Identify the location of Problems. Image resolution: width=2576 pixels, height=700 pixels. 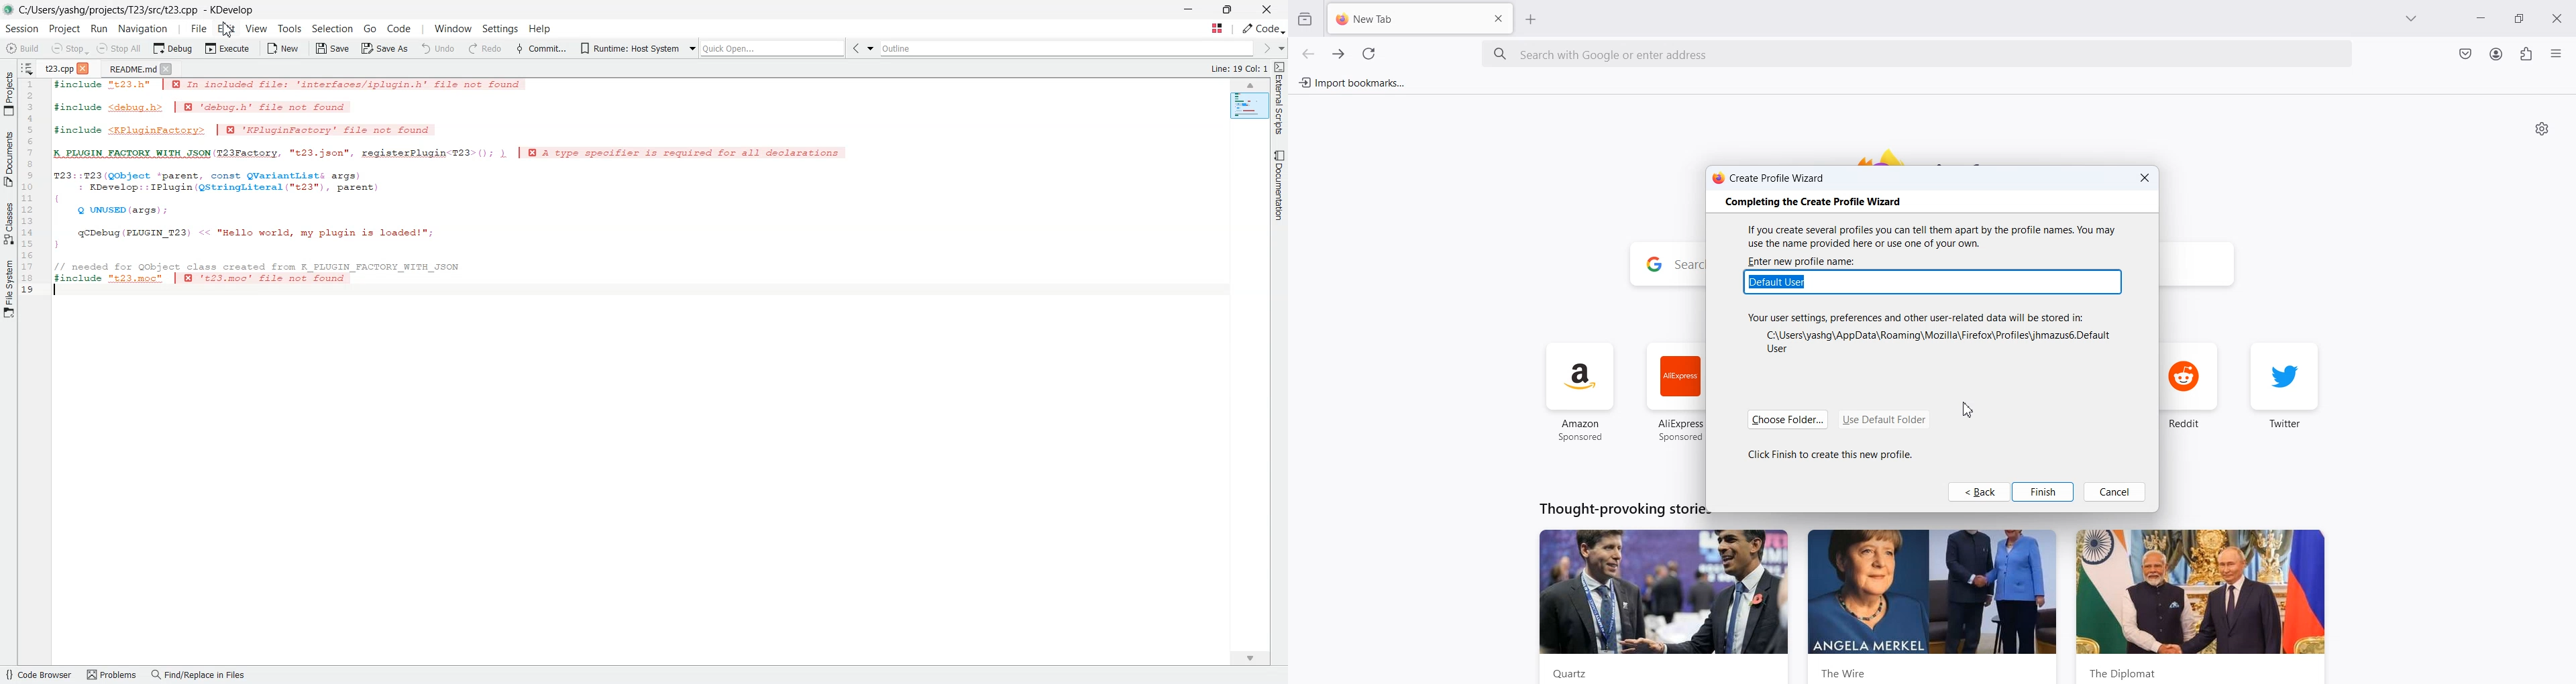
(113, 675).